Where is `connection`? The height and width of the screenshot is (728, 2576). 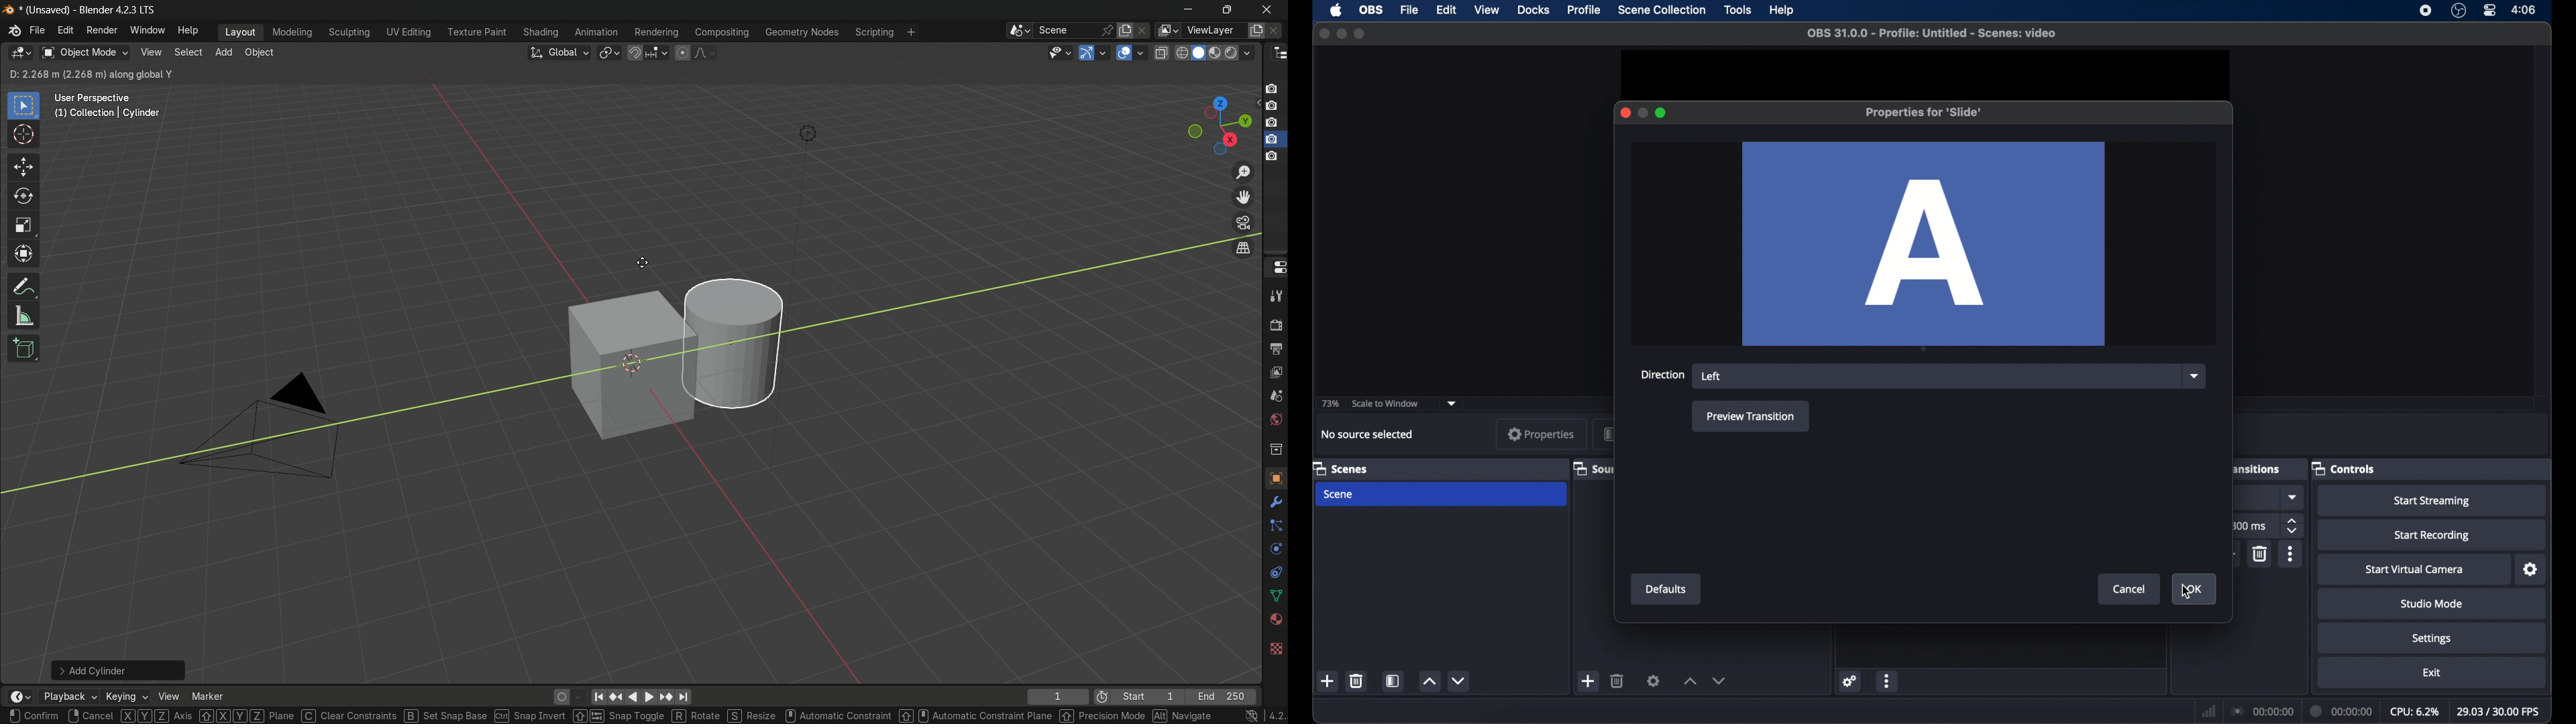
connection is located at coordinates (2261, 711).